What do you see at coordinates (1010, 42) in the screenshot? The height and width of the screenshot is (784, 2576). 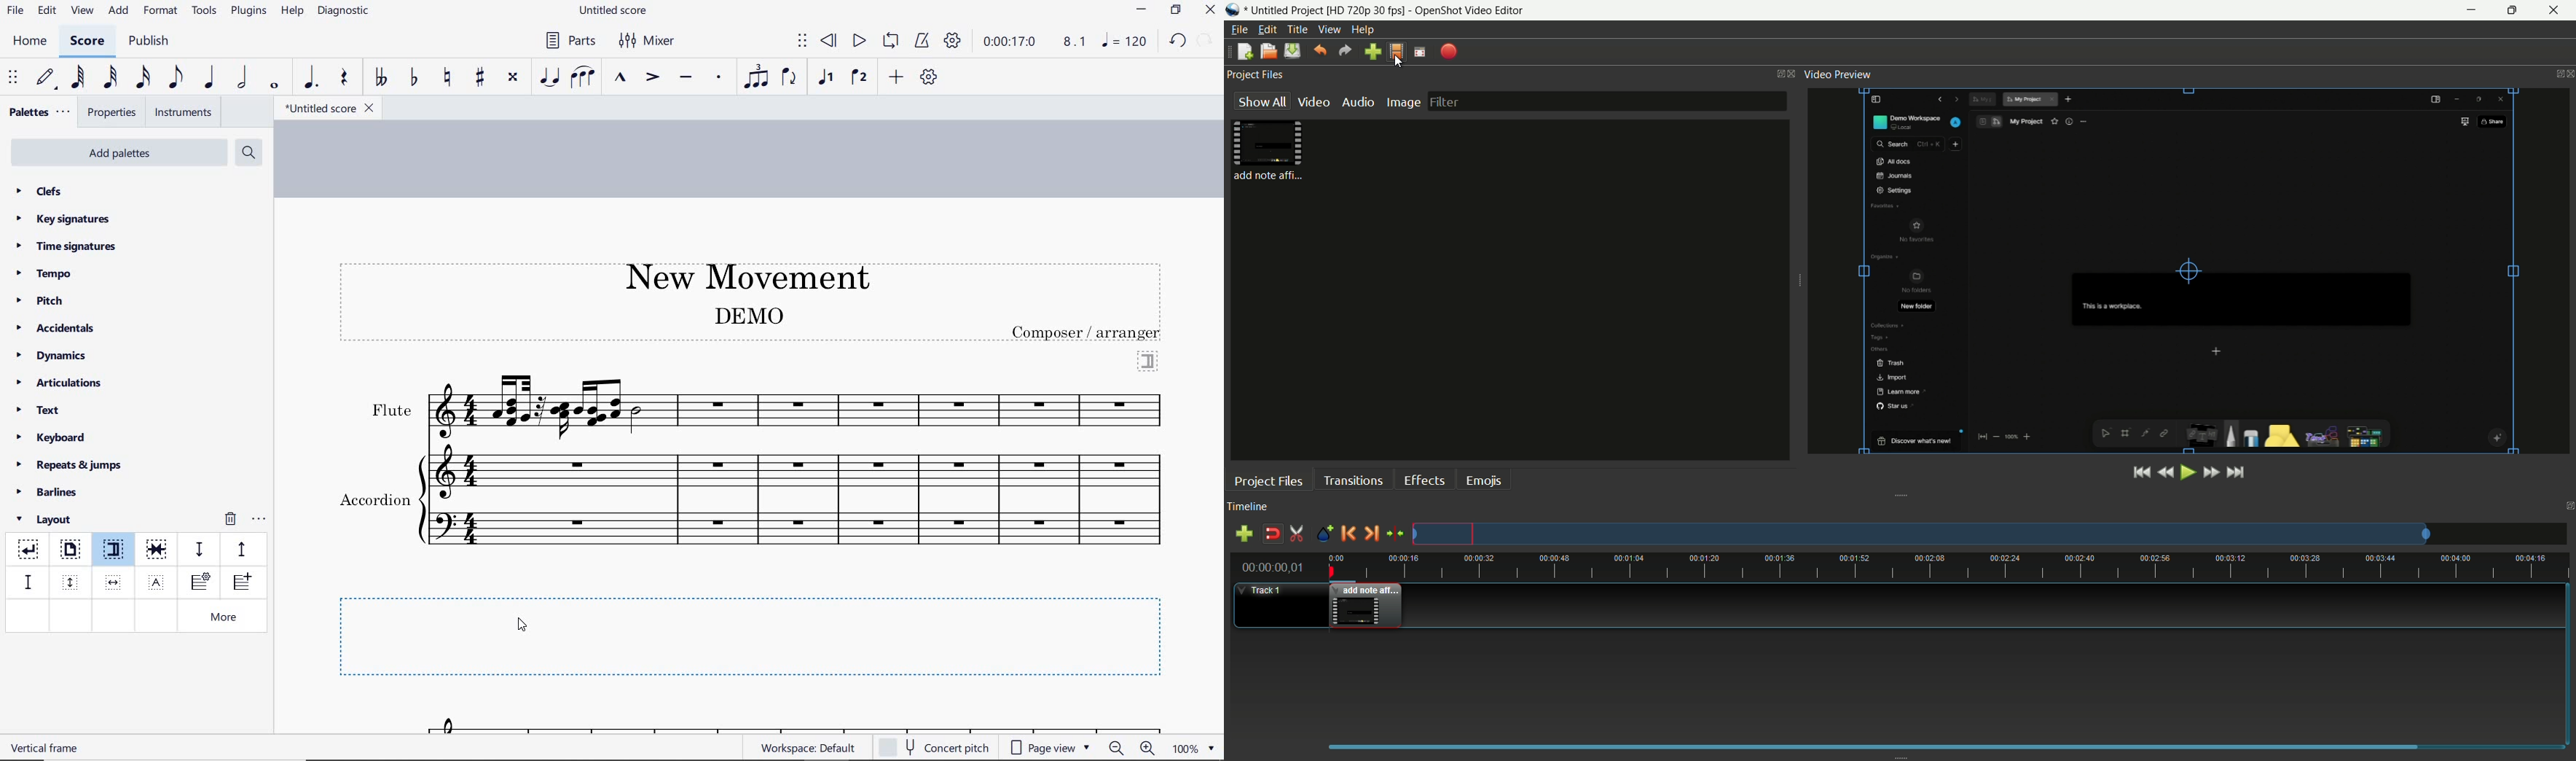 I see `playback time` at bounding box center [1010, 42].